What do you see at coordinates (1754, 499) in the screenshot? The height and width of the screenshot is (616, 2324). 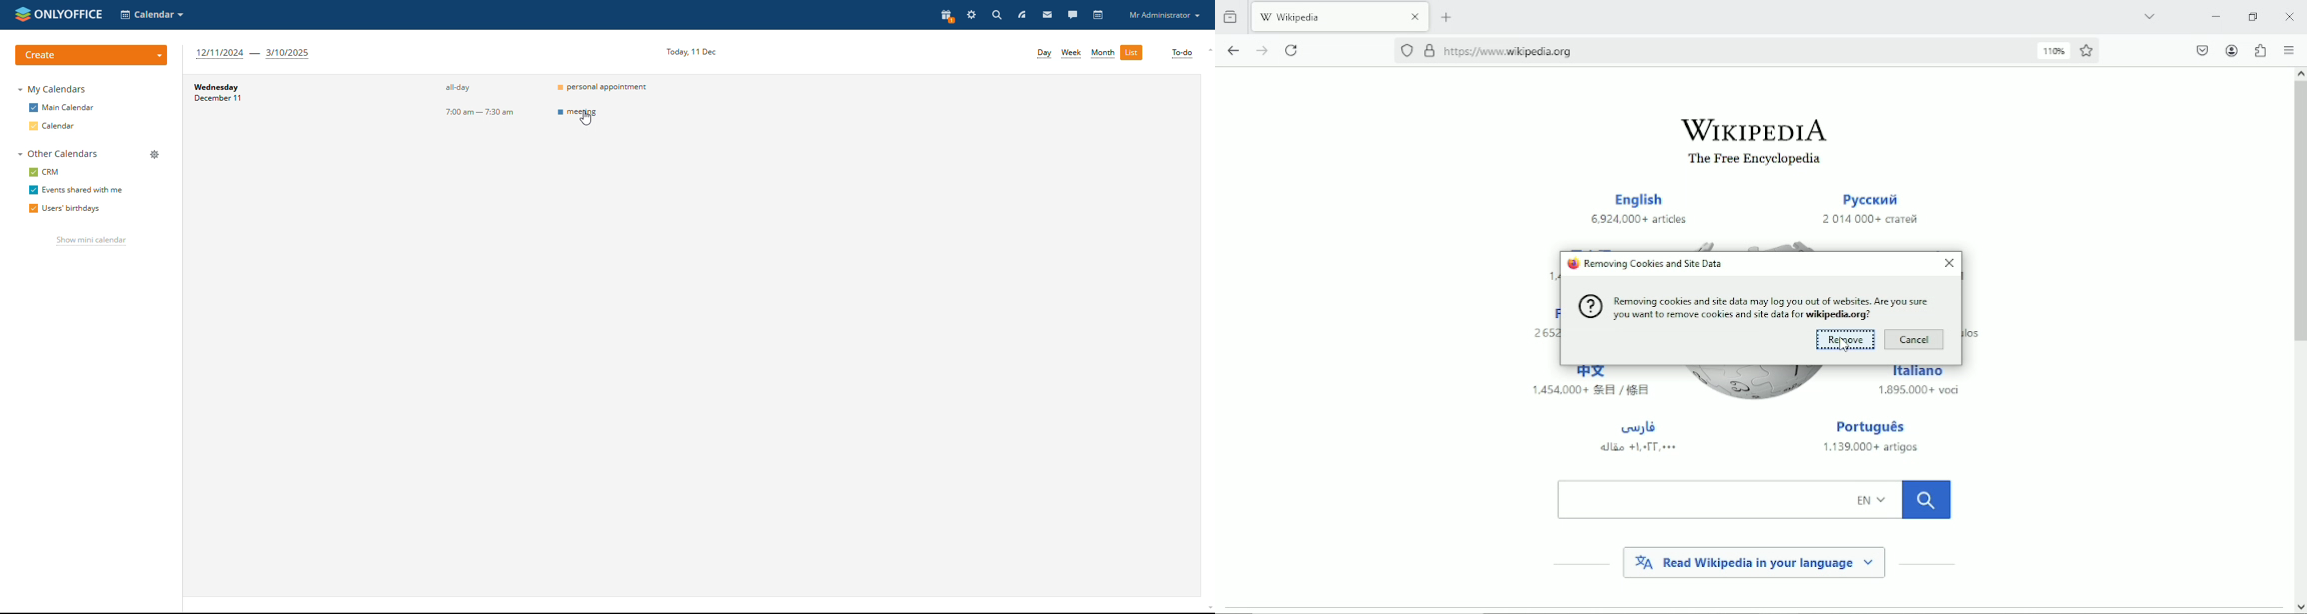 I see `search` at bounding box center [1754, 499].